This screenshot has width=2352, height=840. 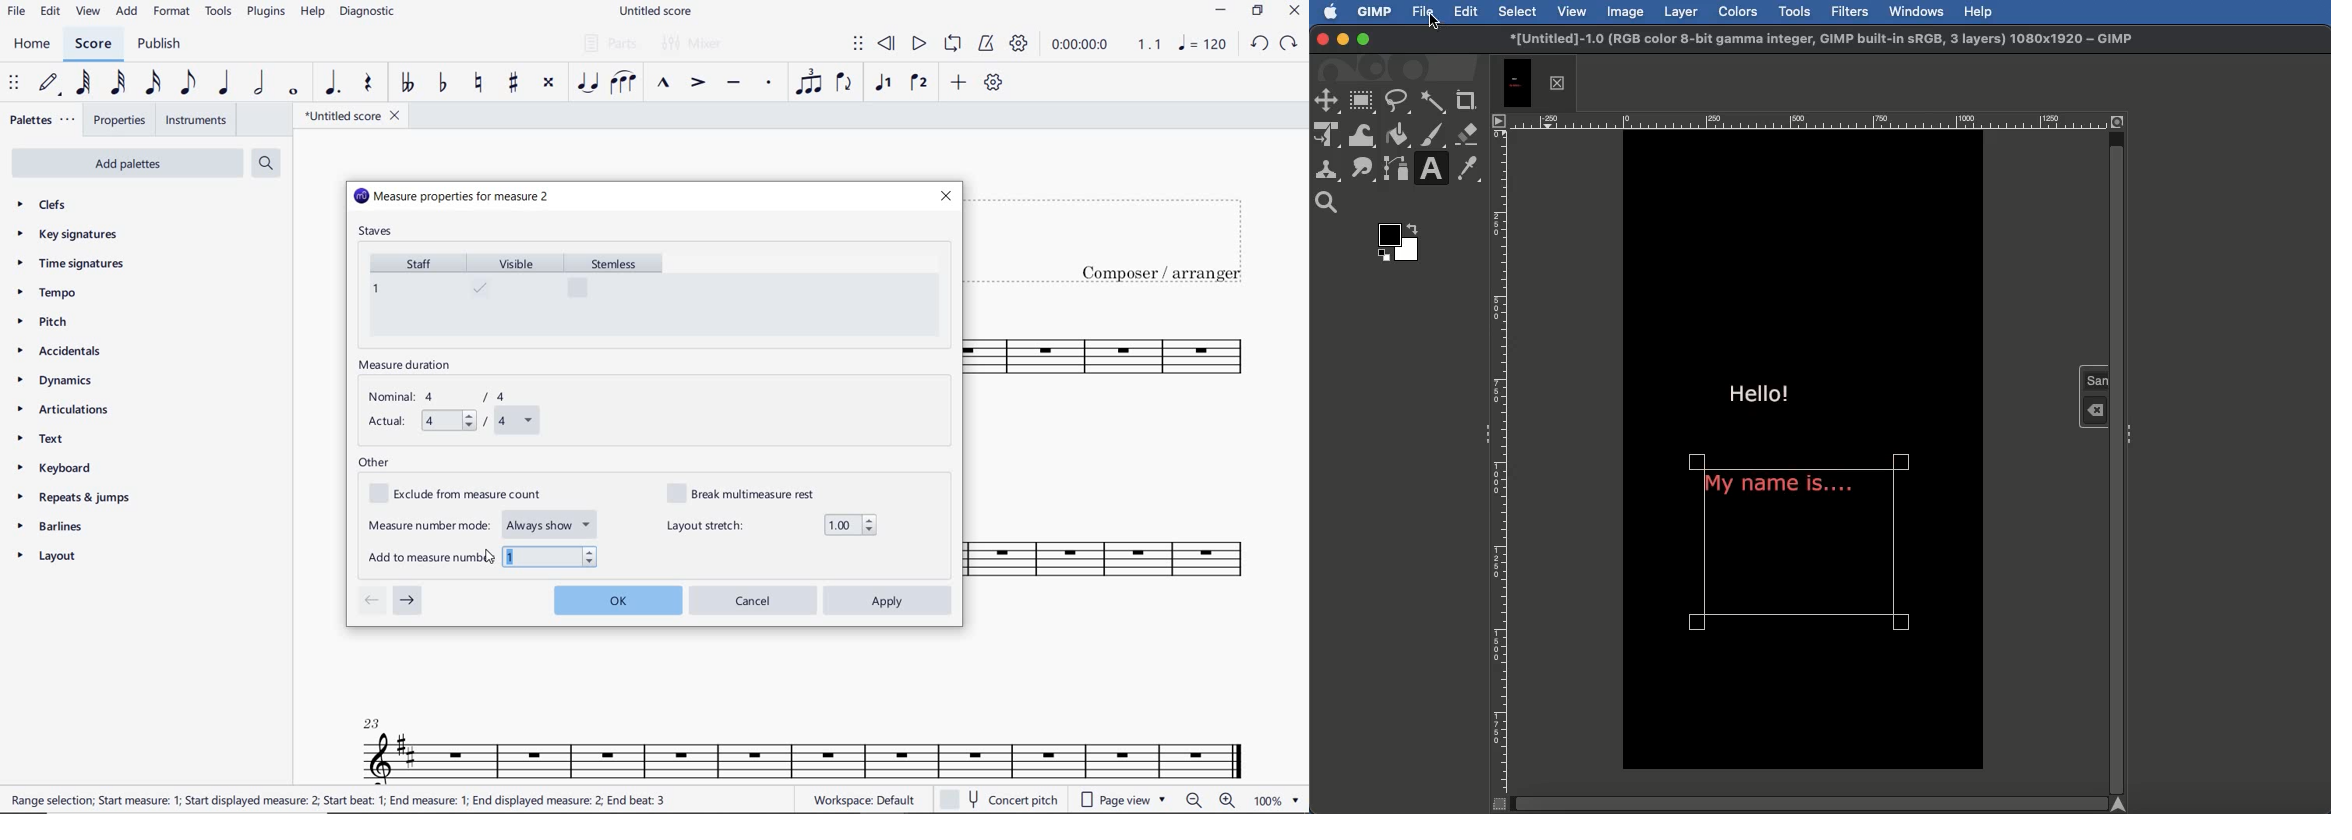 I want to click on TOGGLE DOUBLE-SHARP, so click(x=548, y=83).